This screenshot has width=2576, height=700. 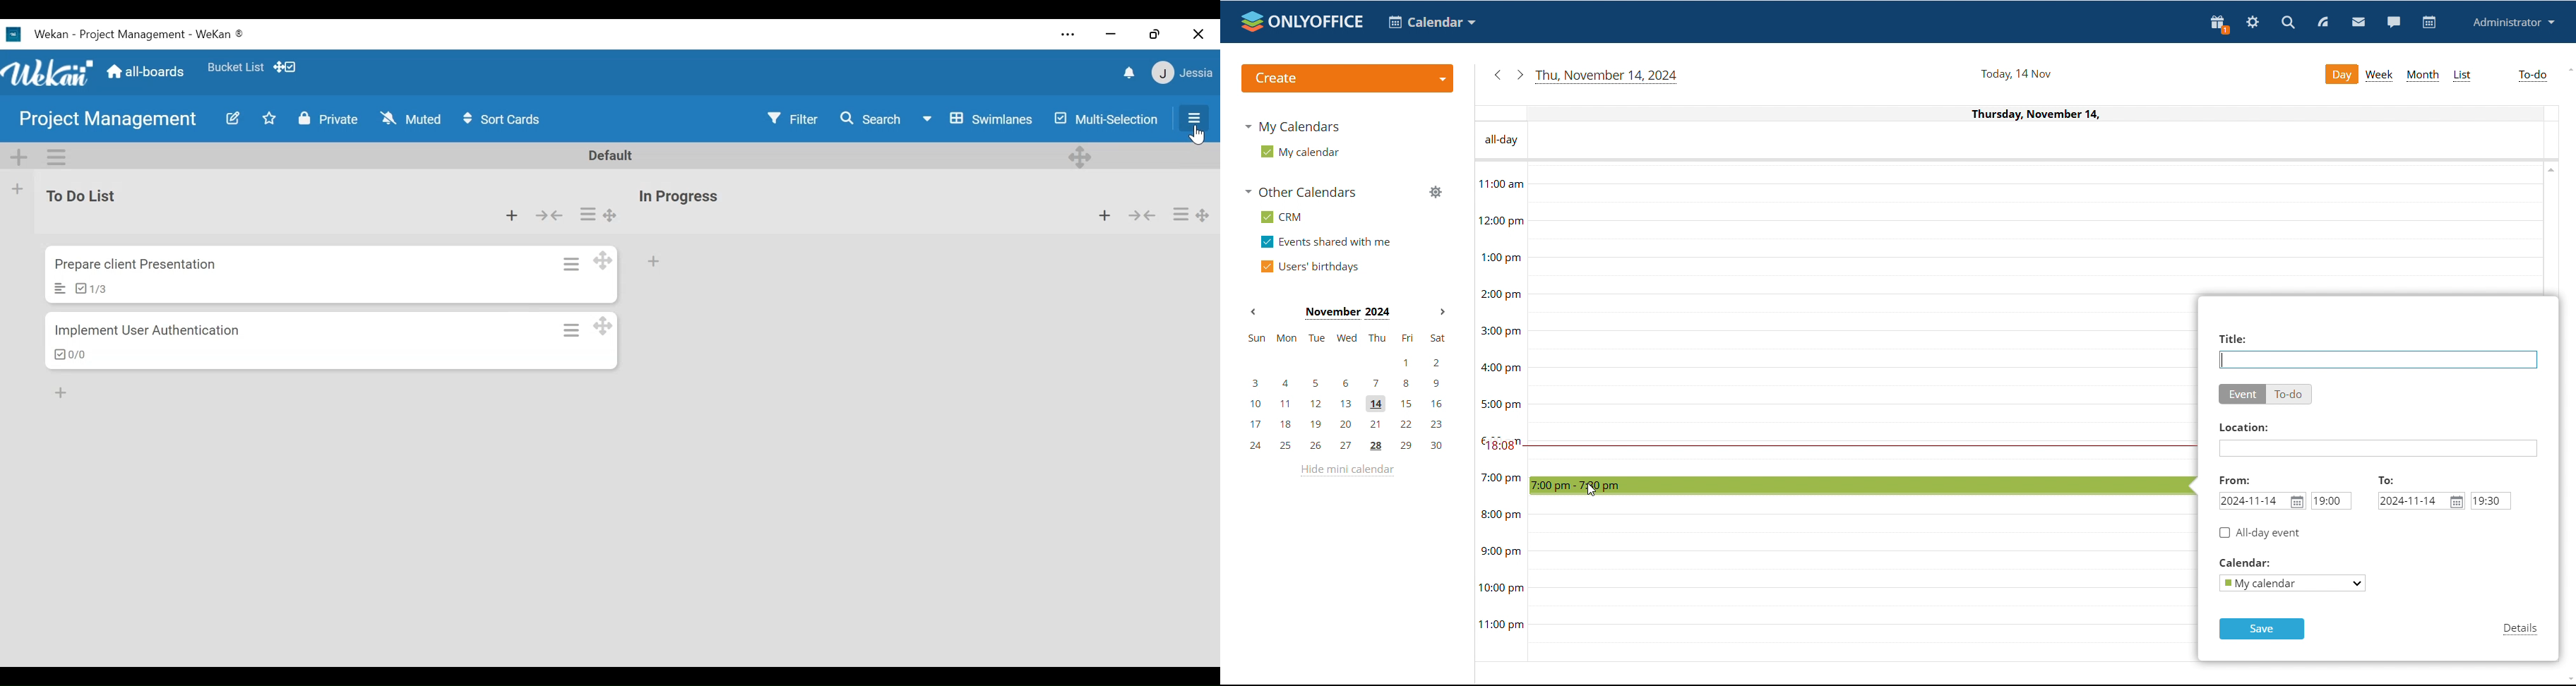 What do you see at coordinates (1292, 126) in the screenshot?
I see `my calendars` at bounding box center [1292, 126].